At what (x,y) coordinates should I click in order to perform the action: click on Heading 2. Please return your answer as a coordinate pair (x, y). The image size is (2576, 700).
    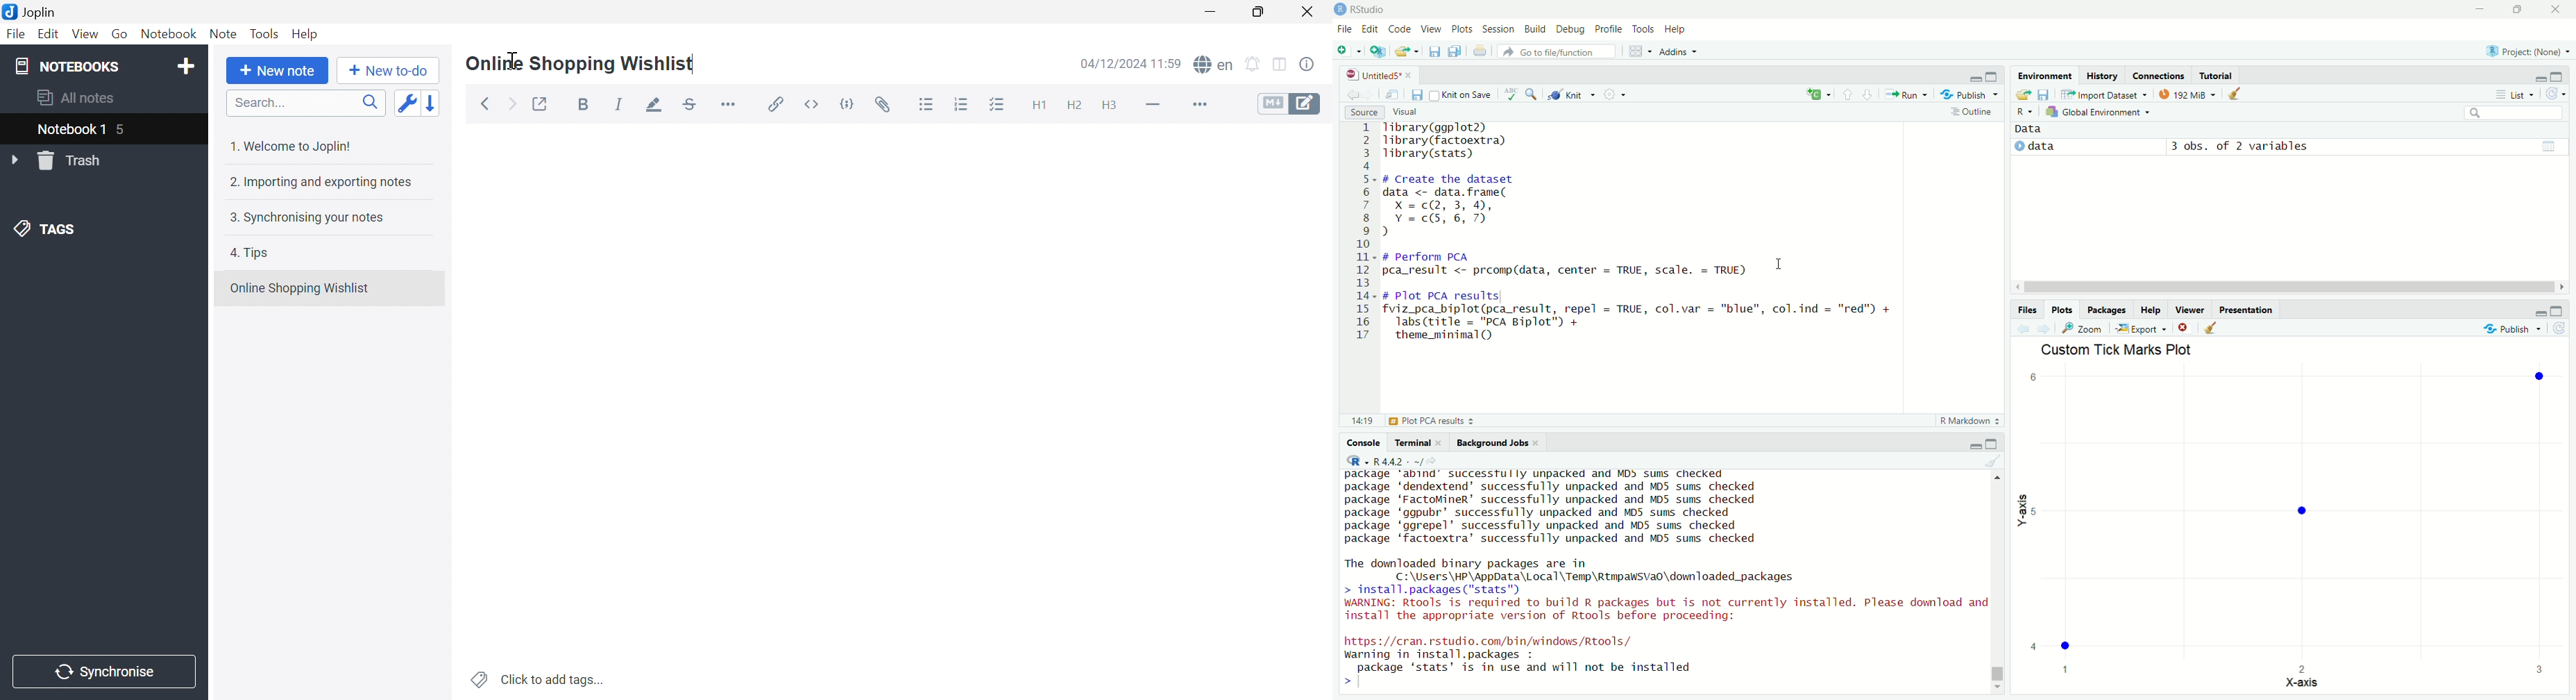
    Looking at the image, I should click on (1076, 107).